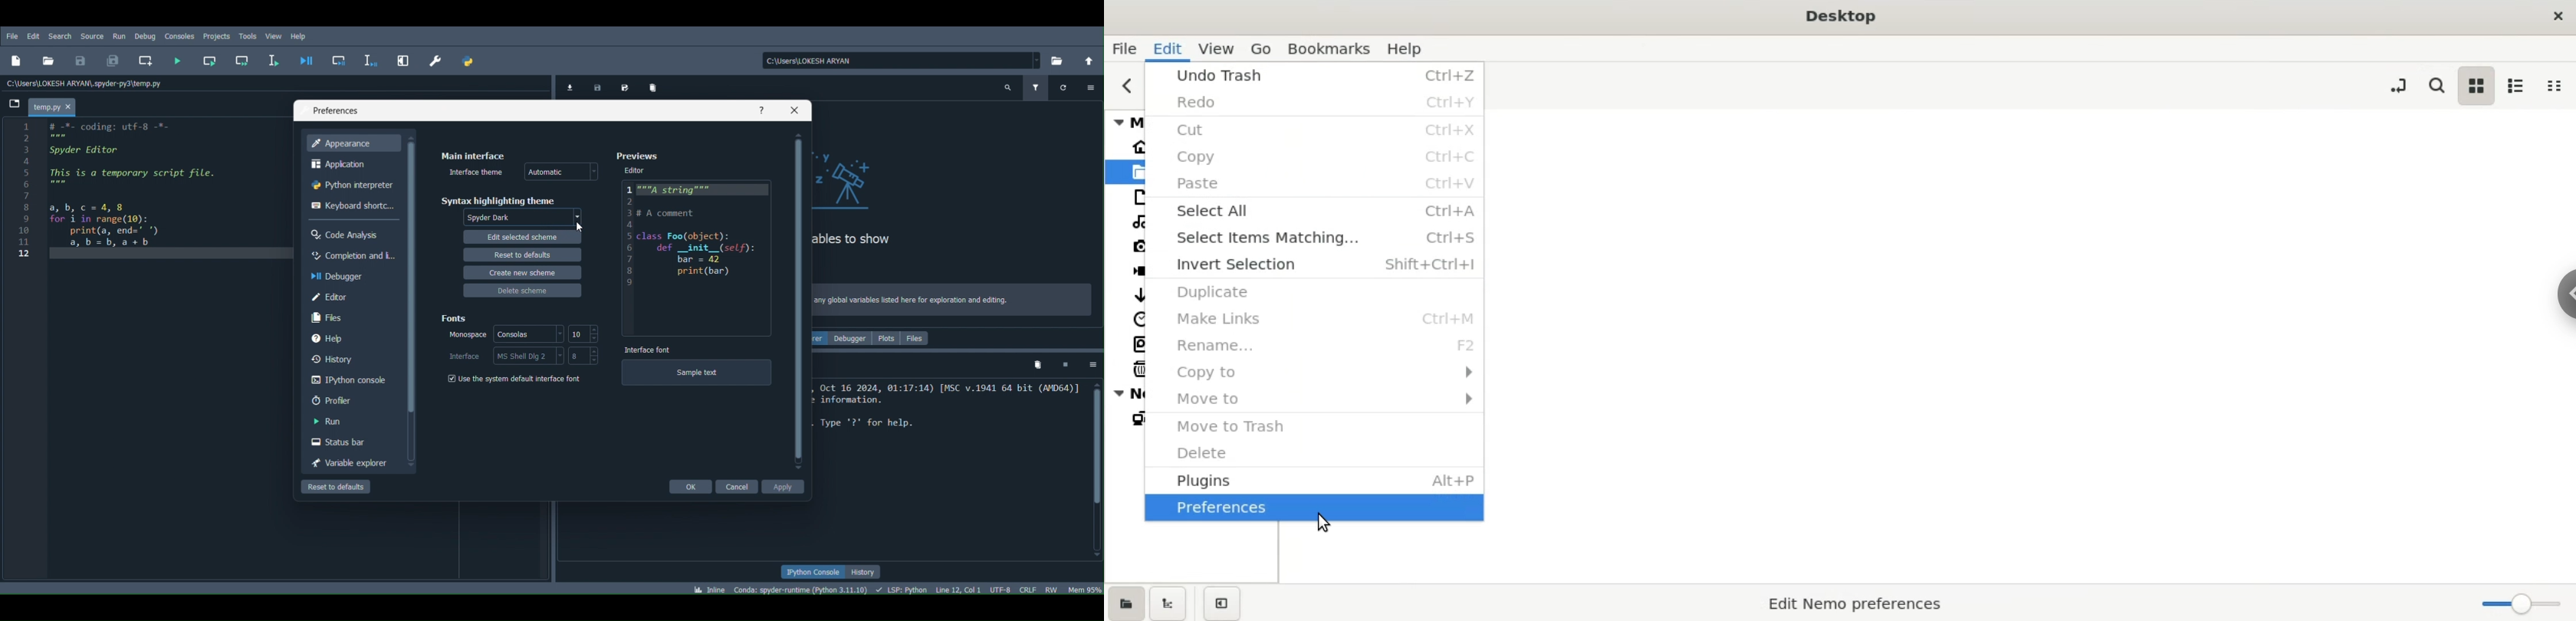  Describe the element at coordinates (886, 339) in the screenshot. I see `Plots` at that location.